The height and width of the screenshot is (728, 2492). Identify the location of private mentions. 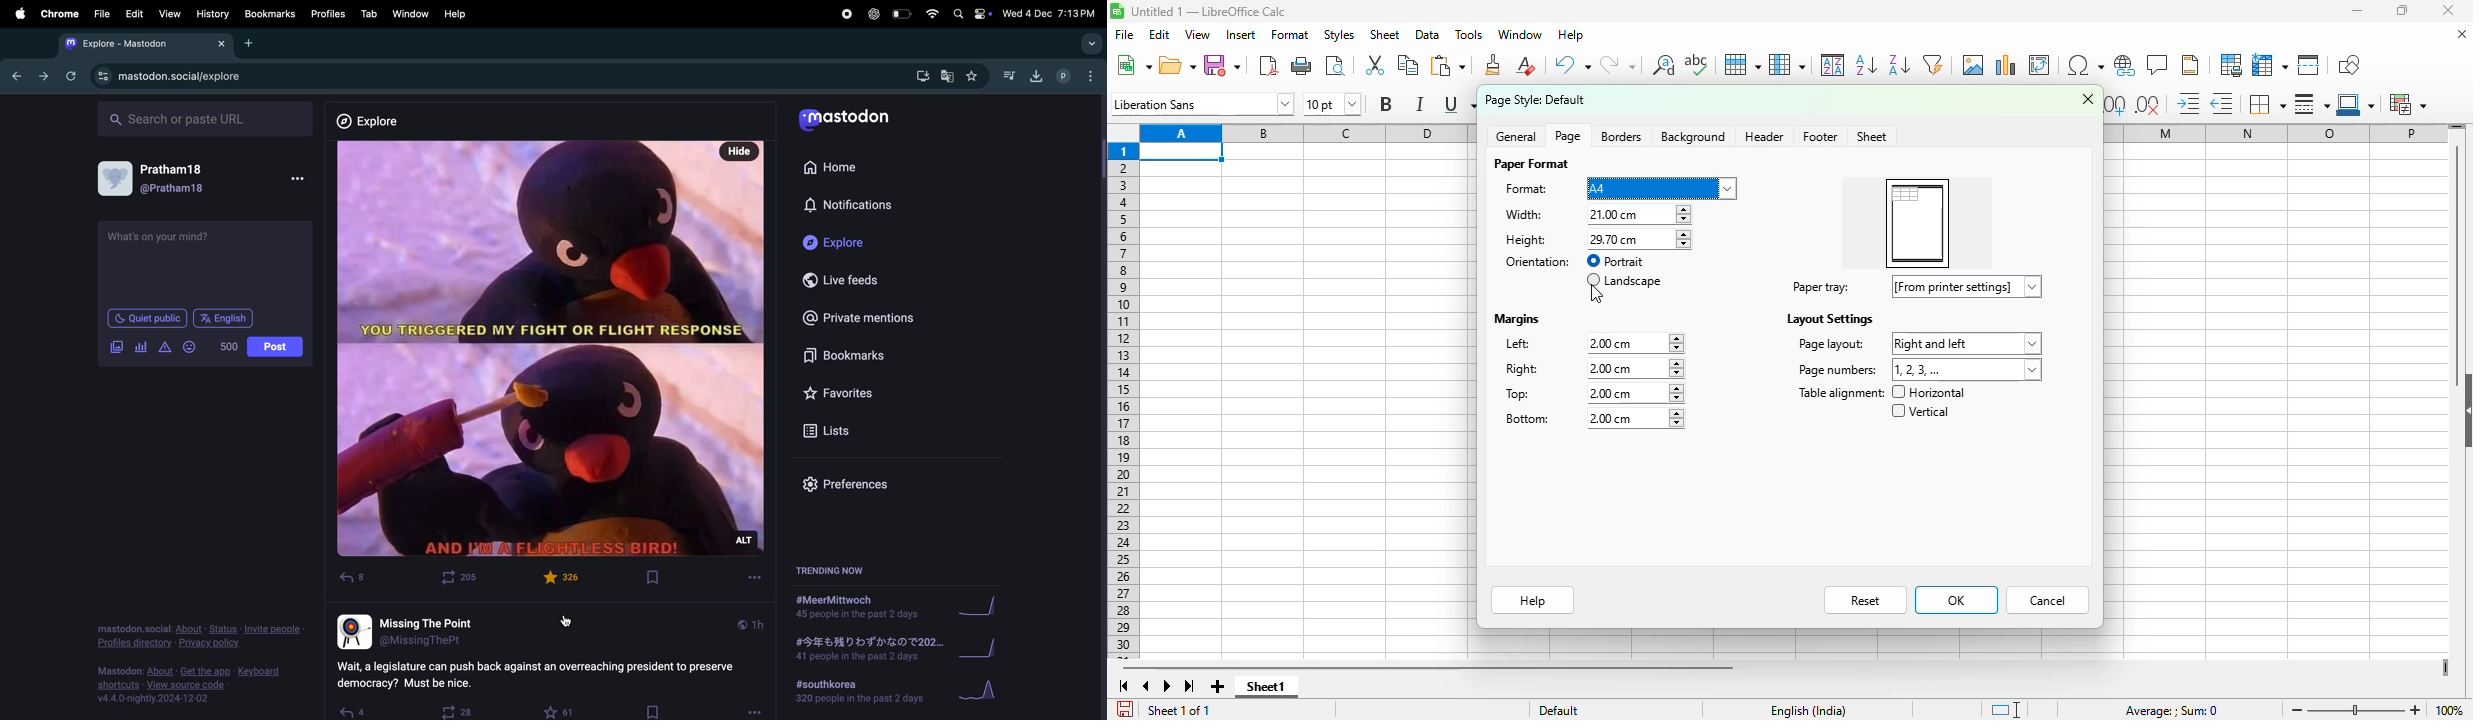
(865, 319).